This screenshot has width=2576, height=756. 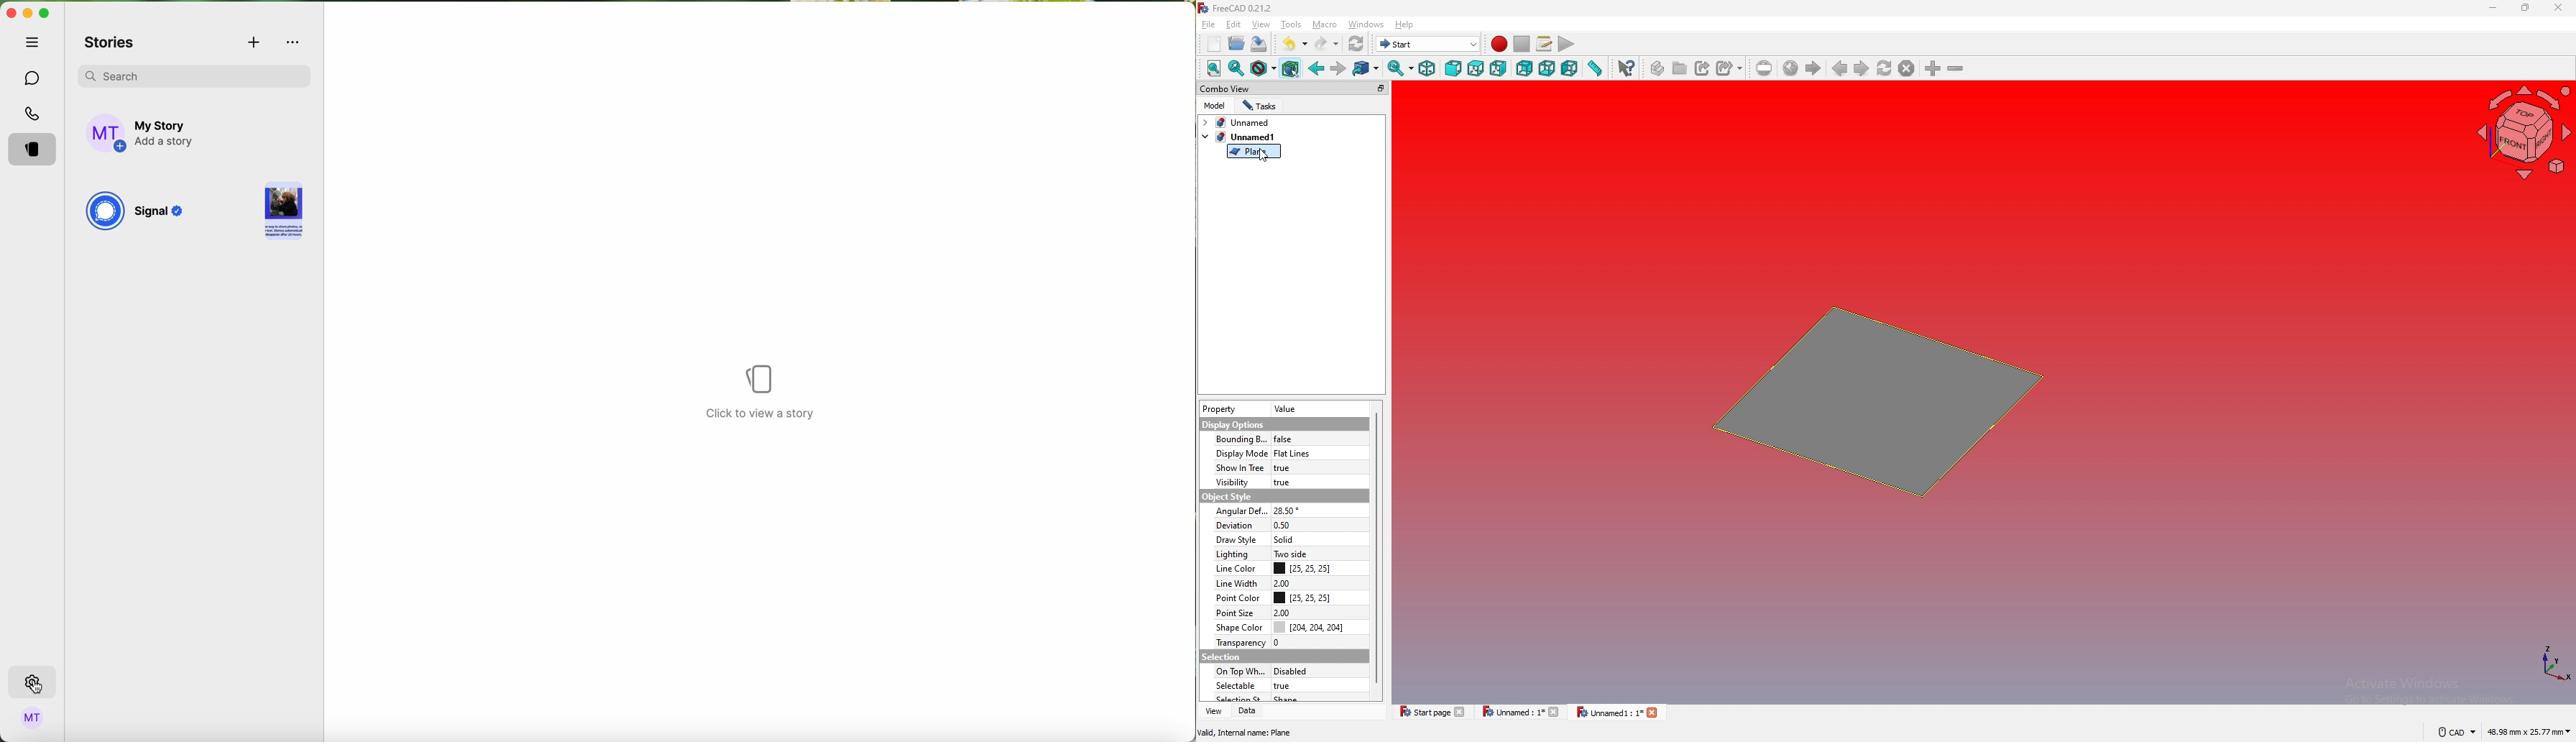 What do you see at coordinates (1872, 402) in the screenshot?
I see `plane` at bounding box center [1872, 402].